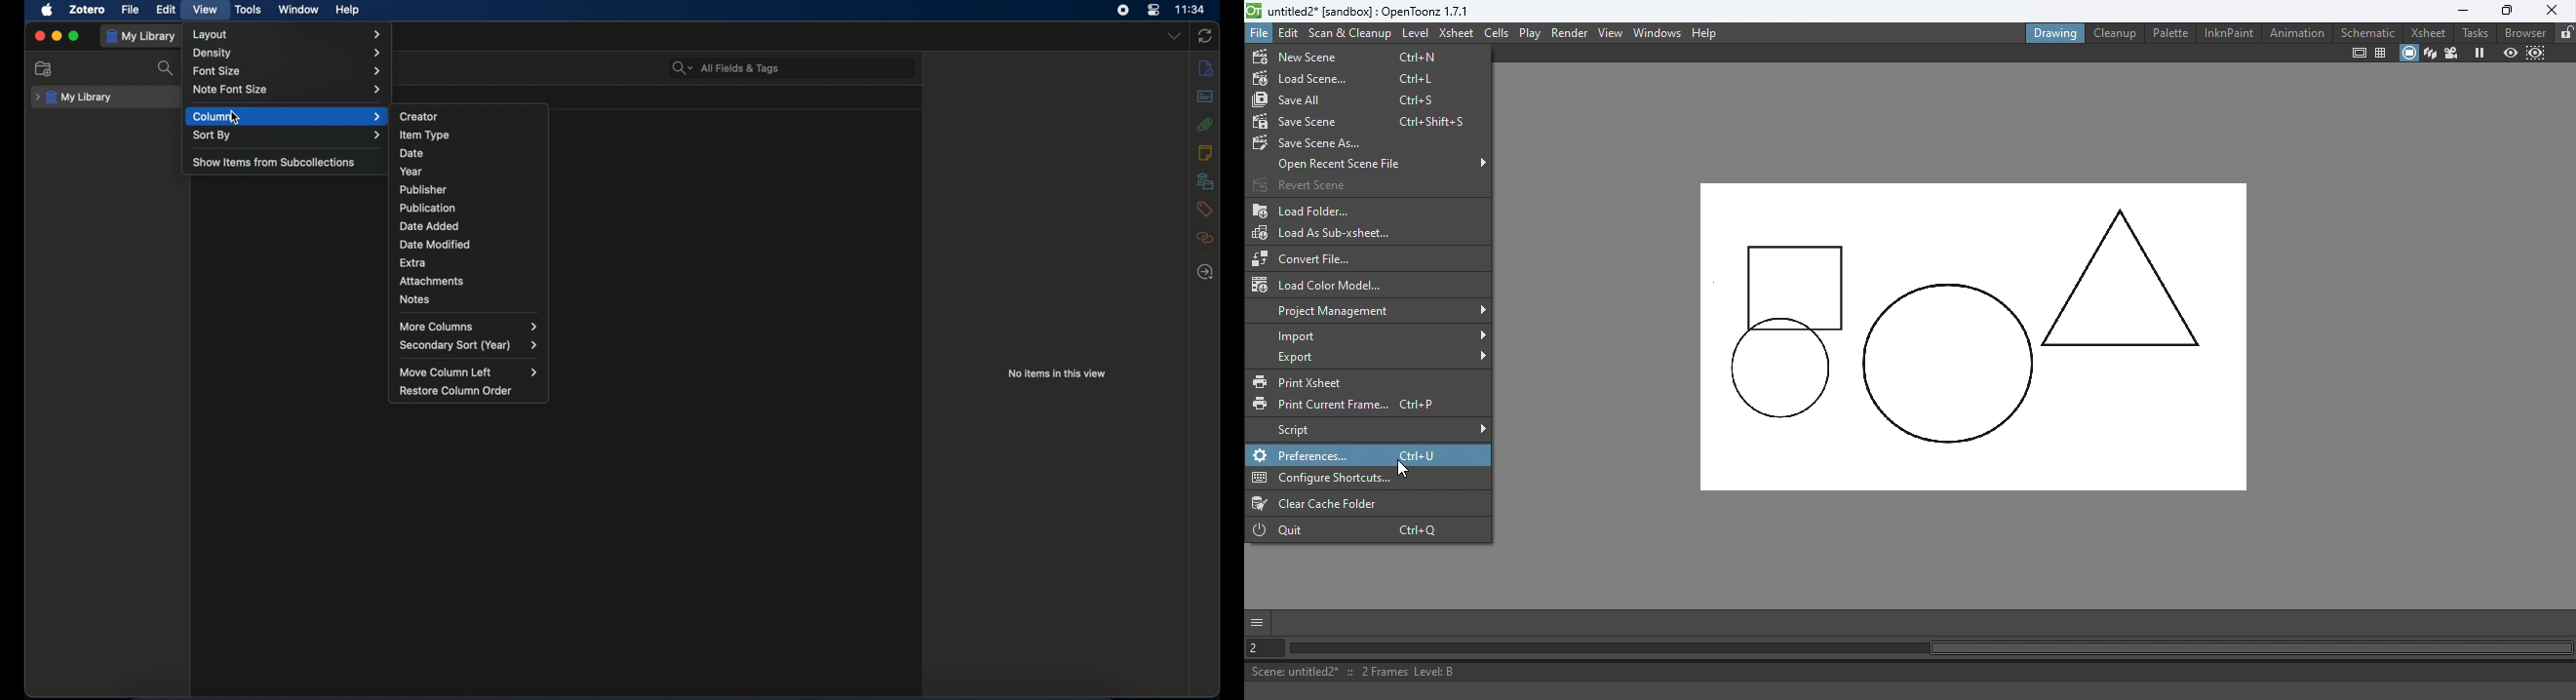 The height and width of the screenshot is (700, 2576). I want to click on date, so click(412, 153).